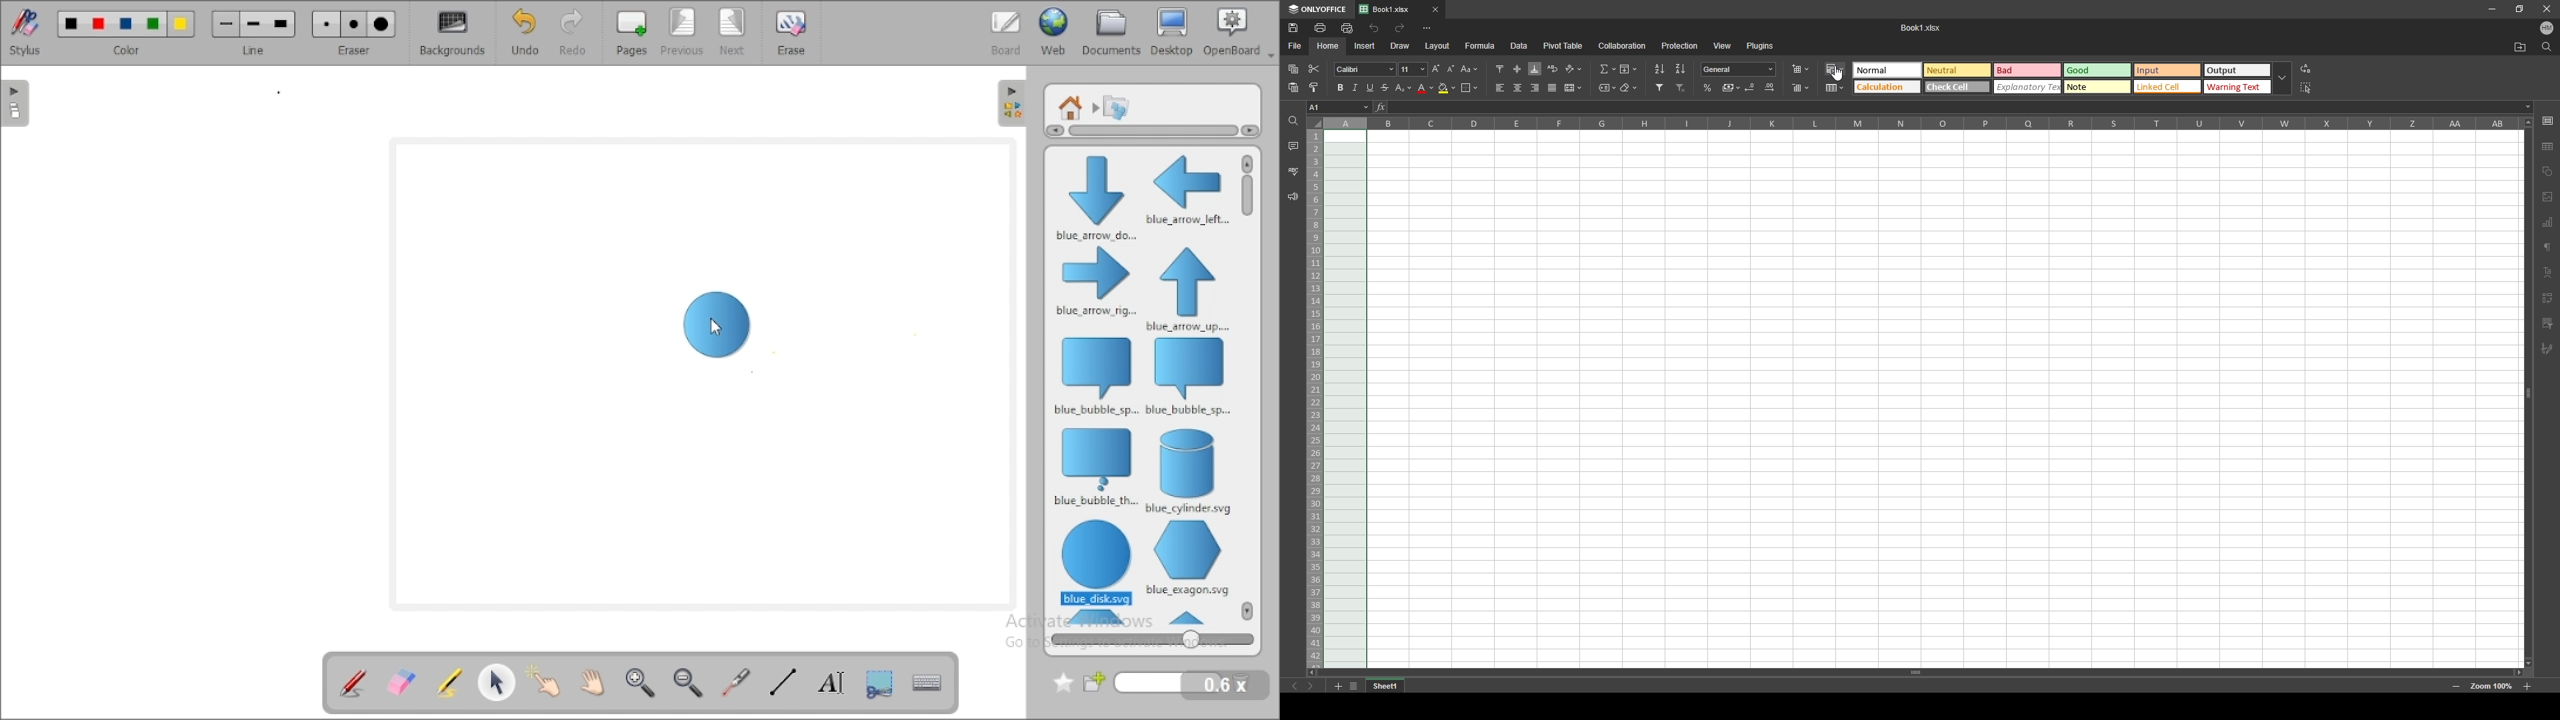  What do you see at coordinates (1190, 471) in the screenshot?
I see `blue cylinder ` at bounding box center [1190, 471].